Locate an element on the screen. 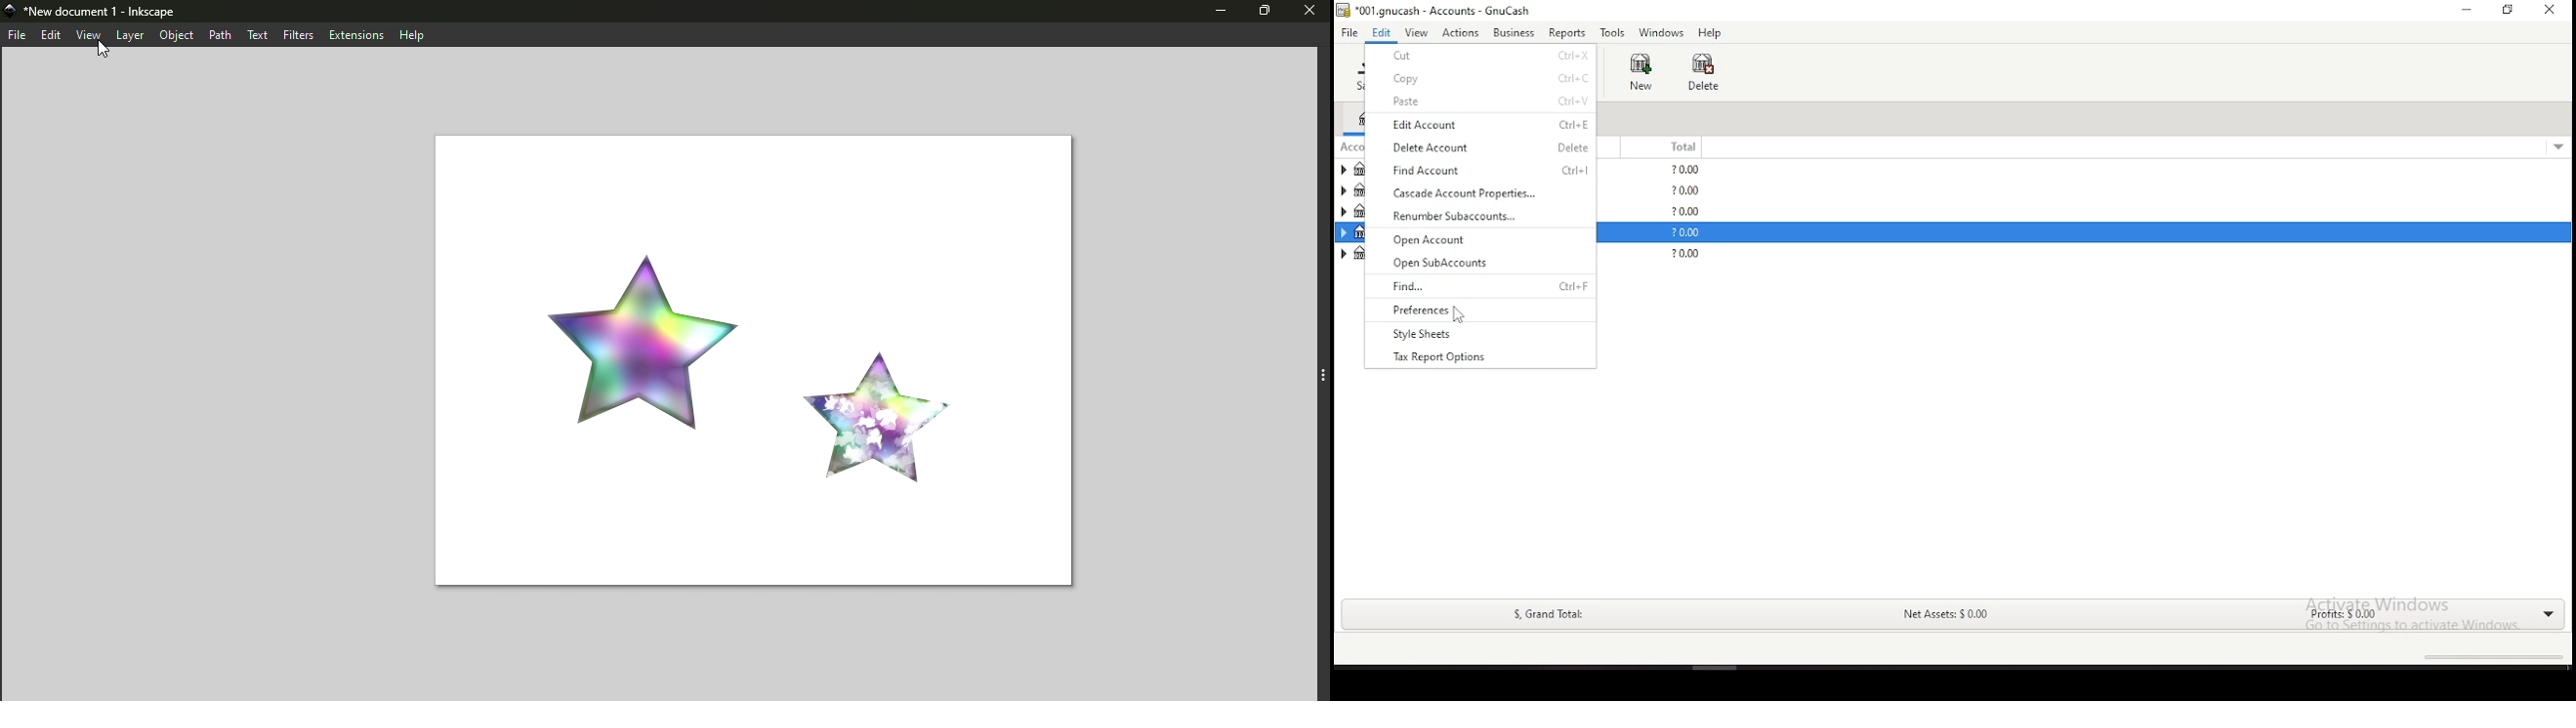 The image size is (2576, 728). edit account is located at coordinates (1489, 126).